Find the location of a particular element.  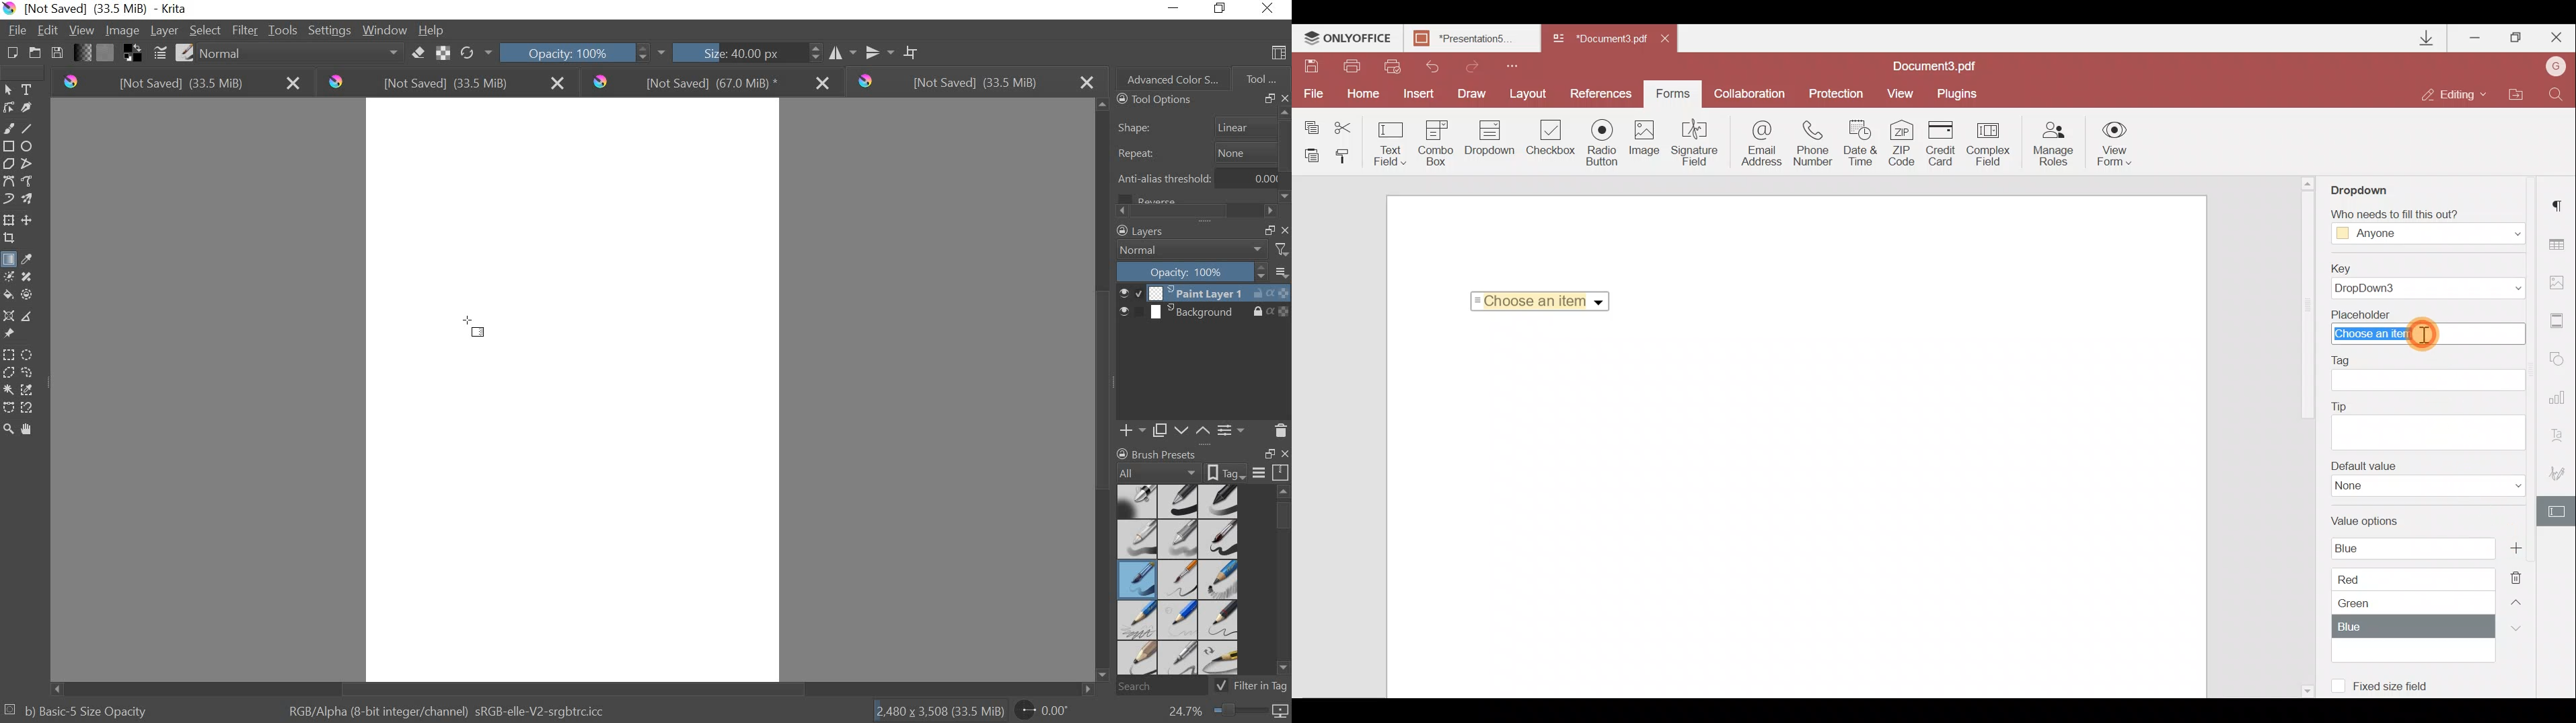

FILE is located at coordinates (16, 30).